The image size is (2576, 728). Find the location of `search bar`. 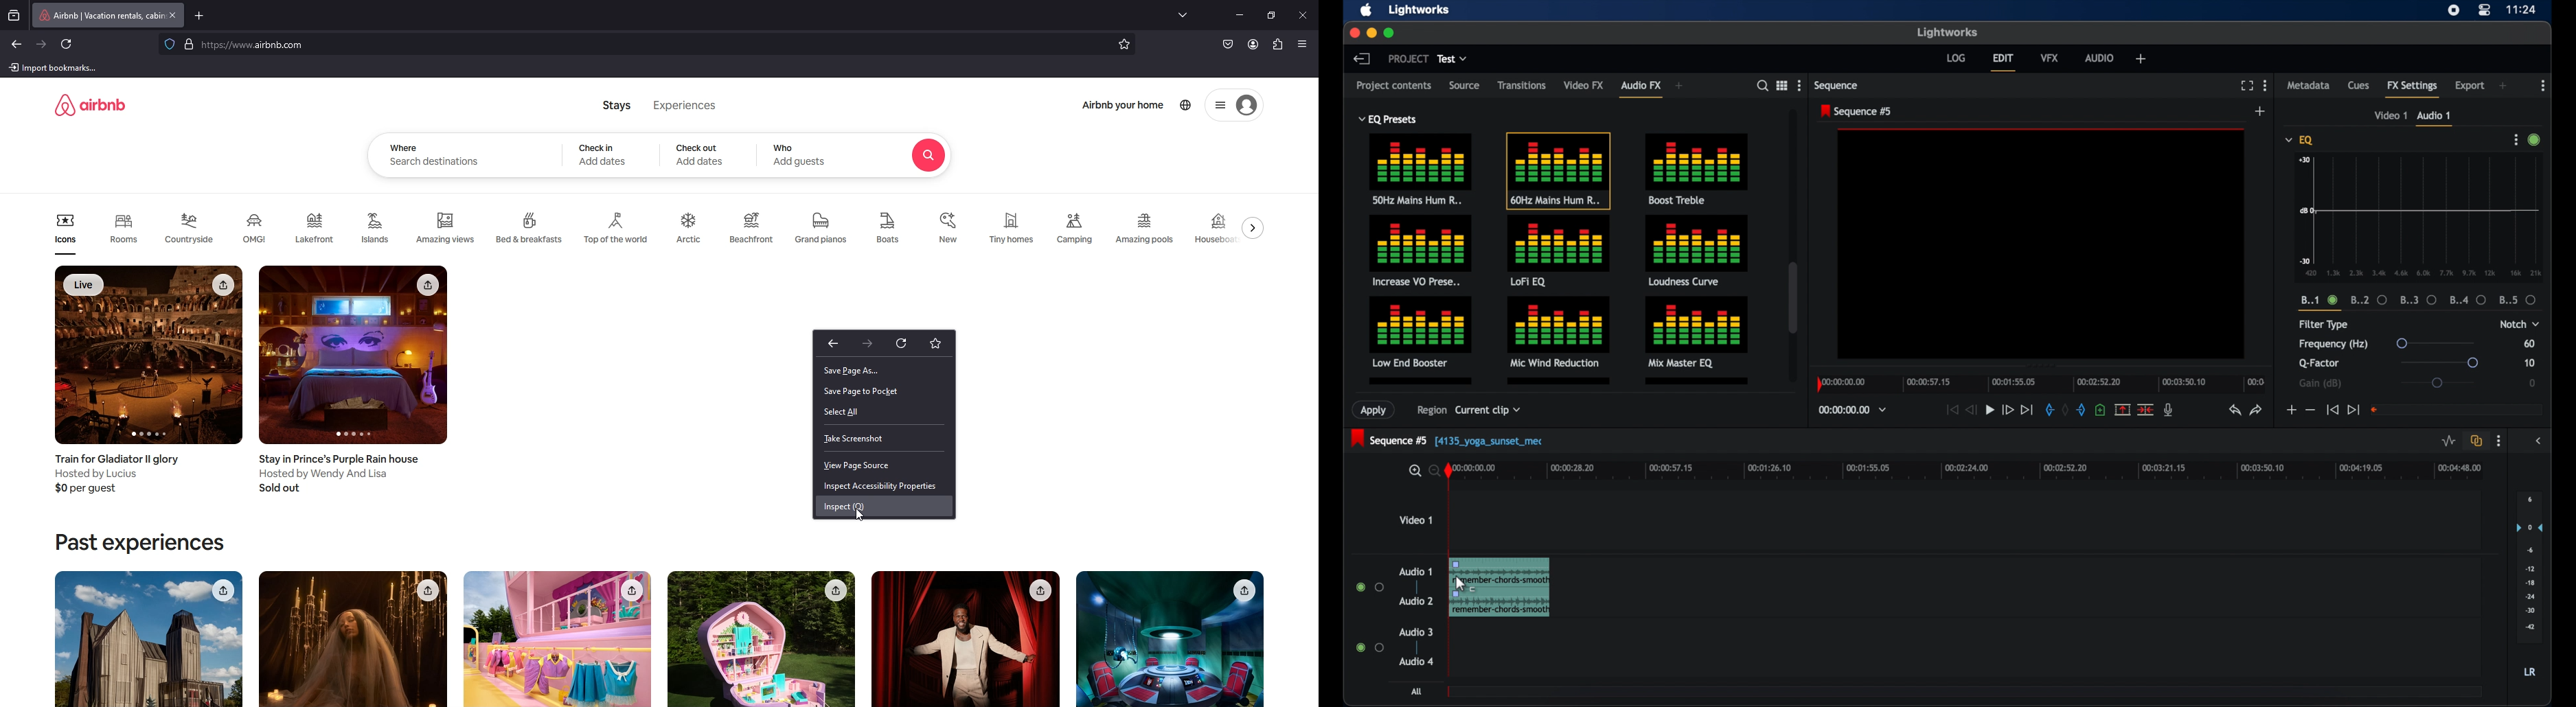

search bar is located at coordinates (643, 45).